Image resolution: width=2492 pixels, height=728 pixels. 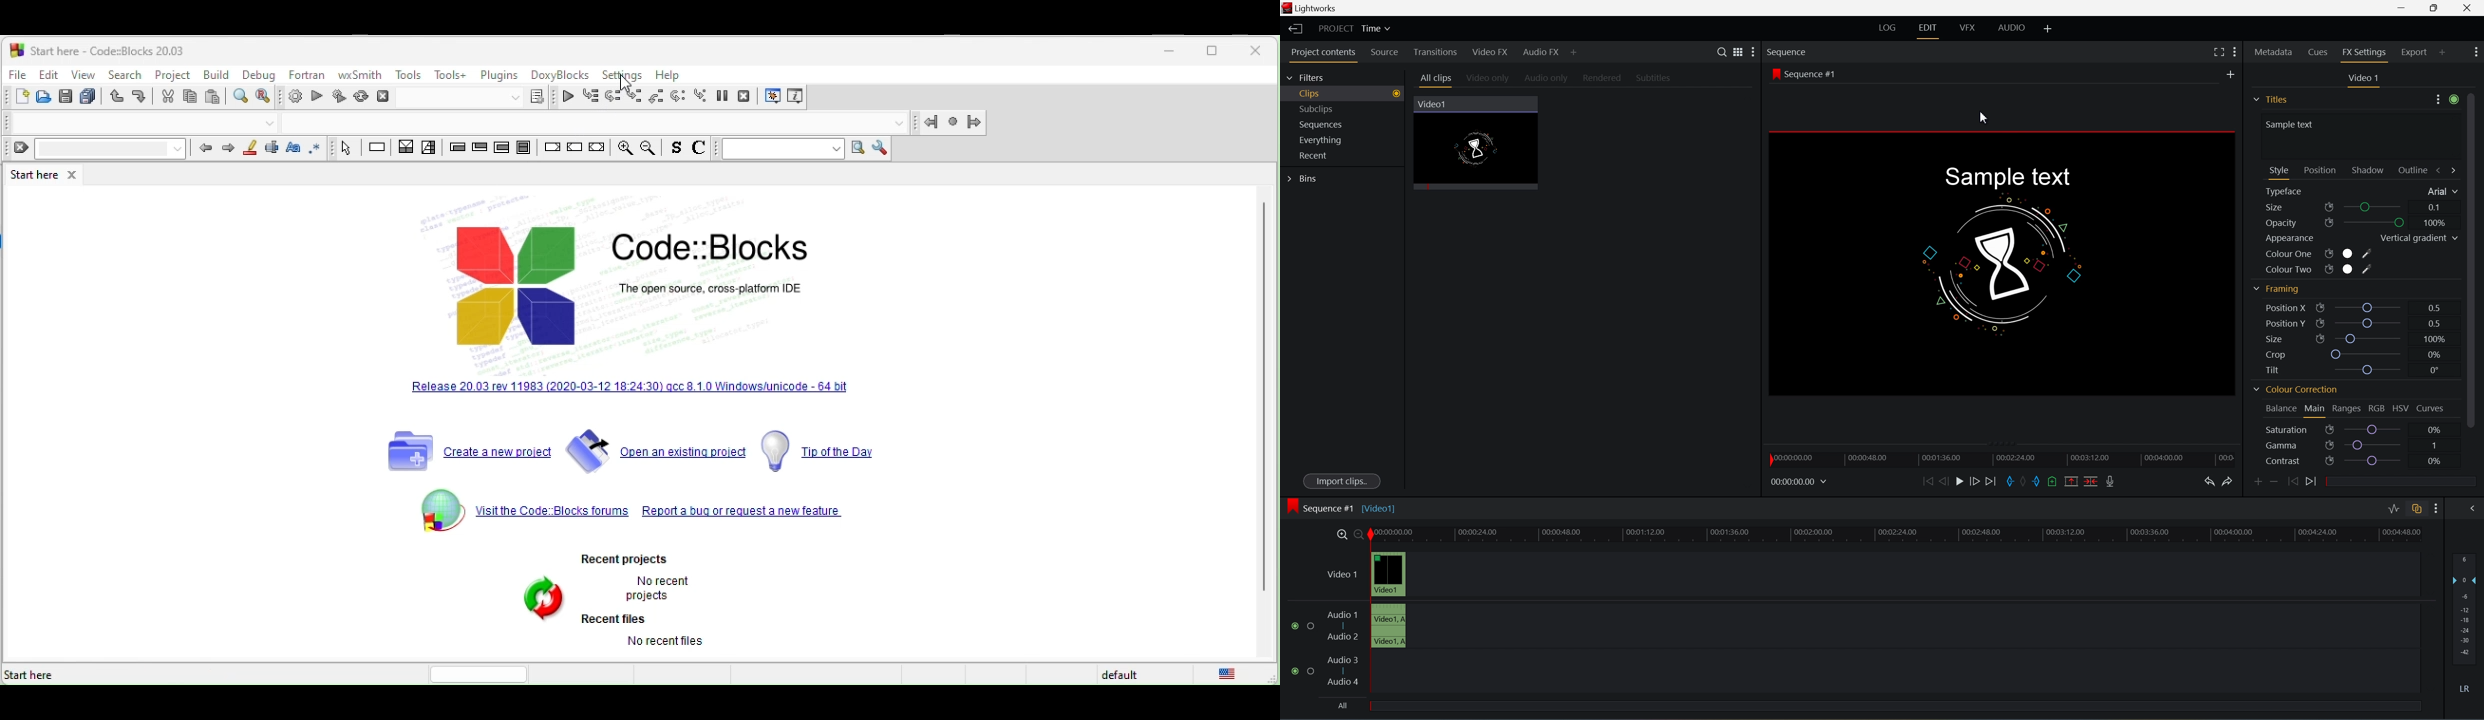 What do you see at coordinates (649, 149) in the screenshot?
I see `zoom out` at bounding box center [649, 149].